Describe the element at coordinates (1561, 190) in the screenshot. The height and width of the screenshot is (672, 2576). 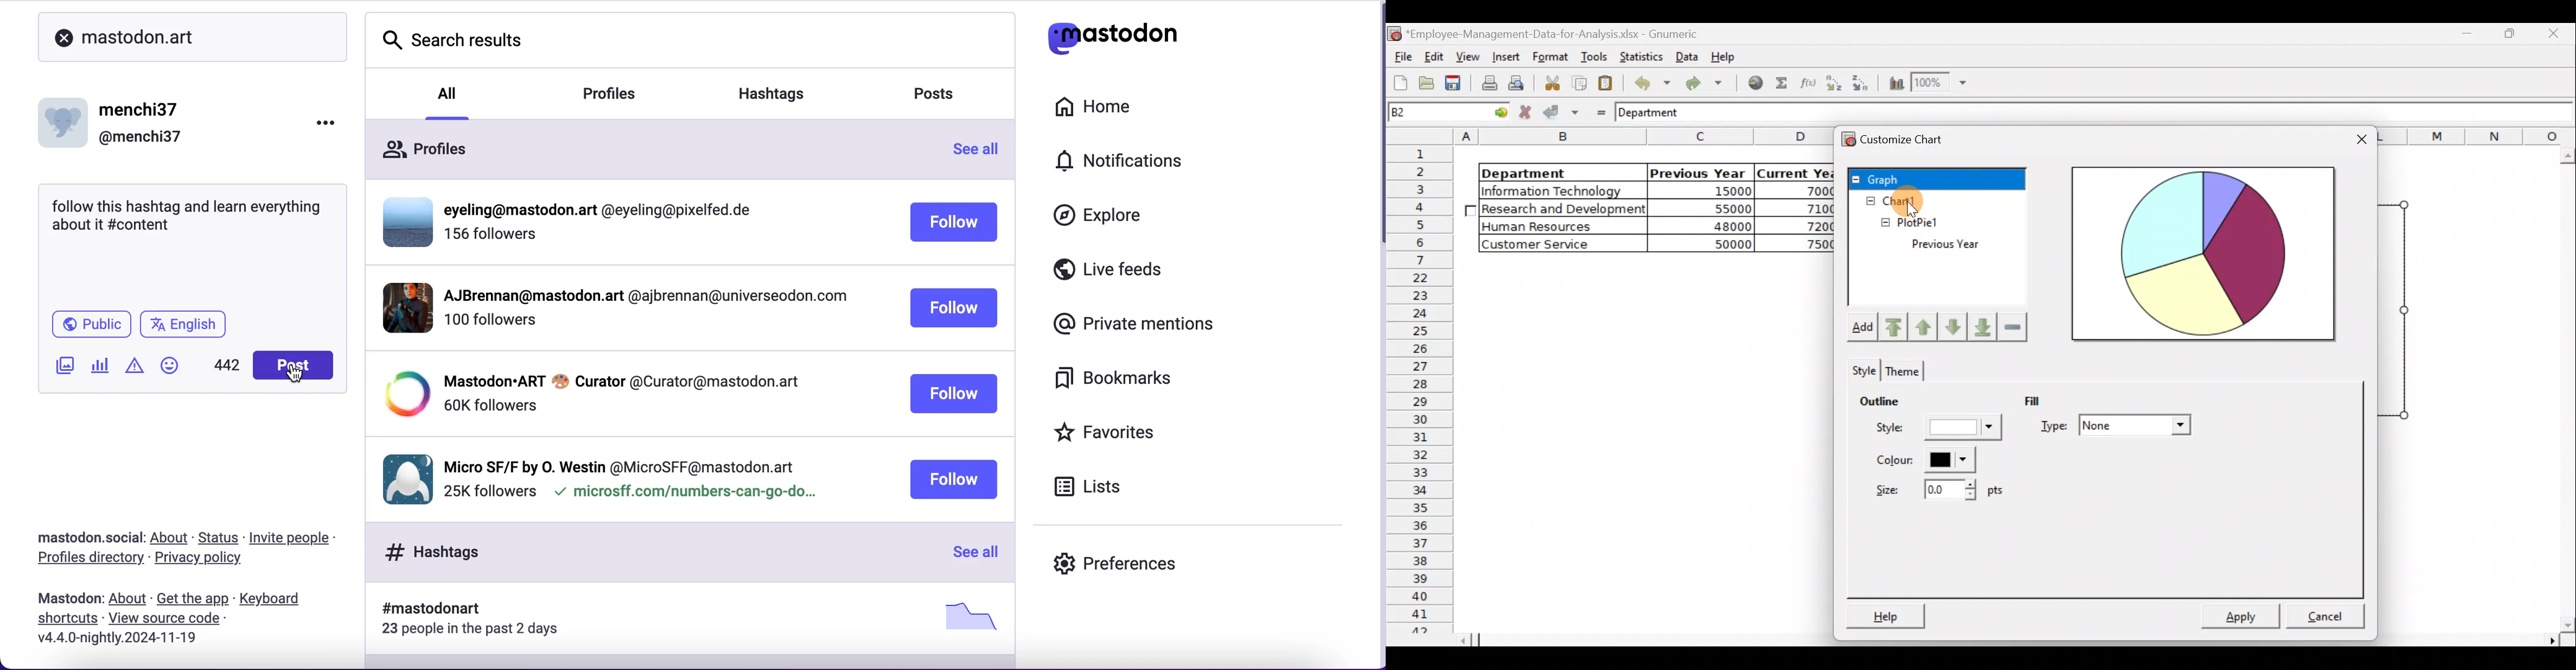
I see `|Information Technology` at that location.